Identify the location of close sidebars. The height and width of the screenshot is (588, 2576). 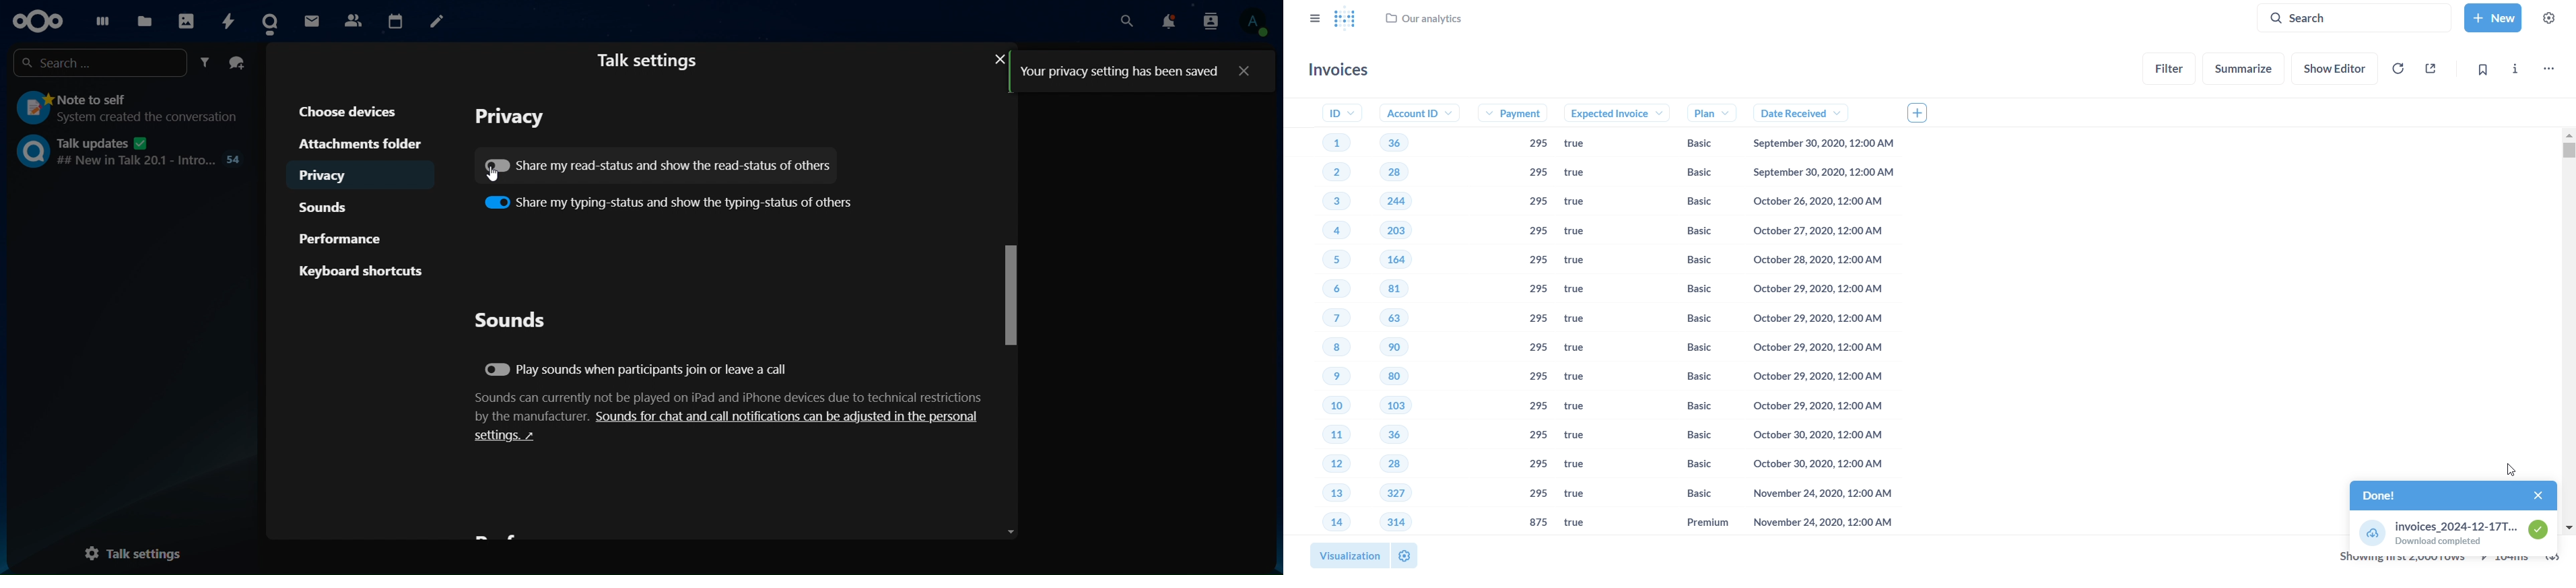
(1313, 17).